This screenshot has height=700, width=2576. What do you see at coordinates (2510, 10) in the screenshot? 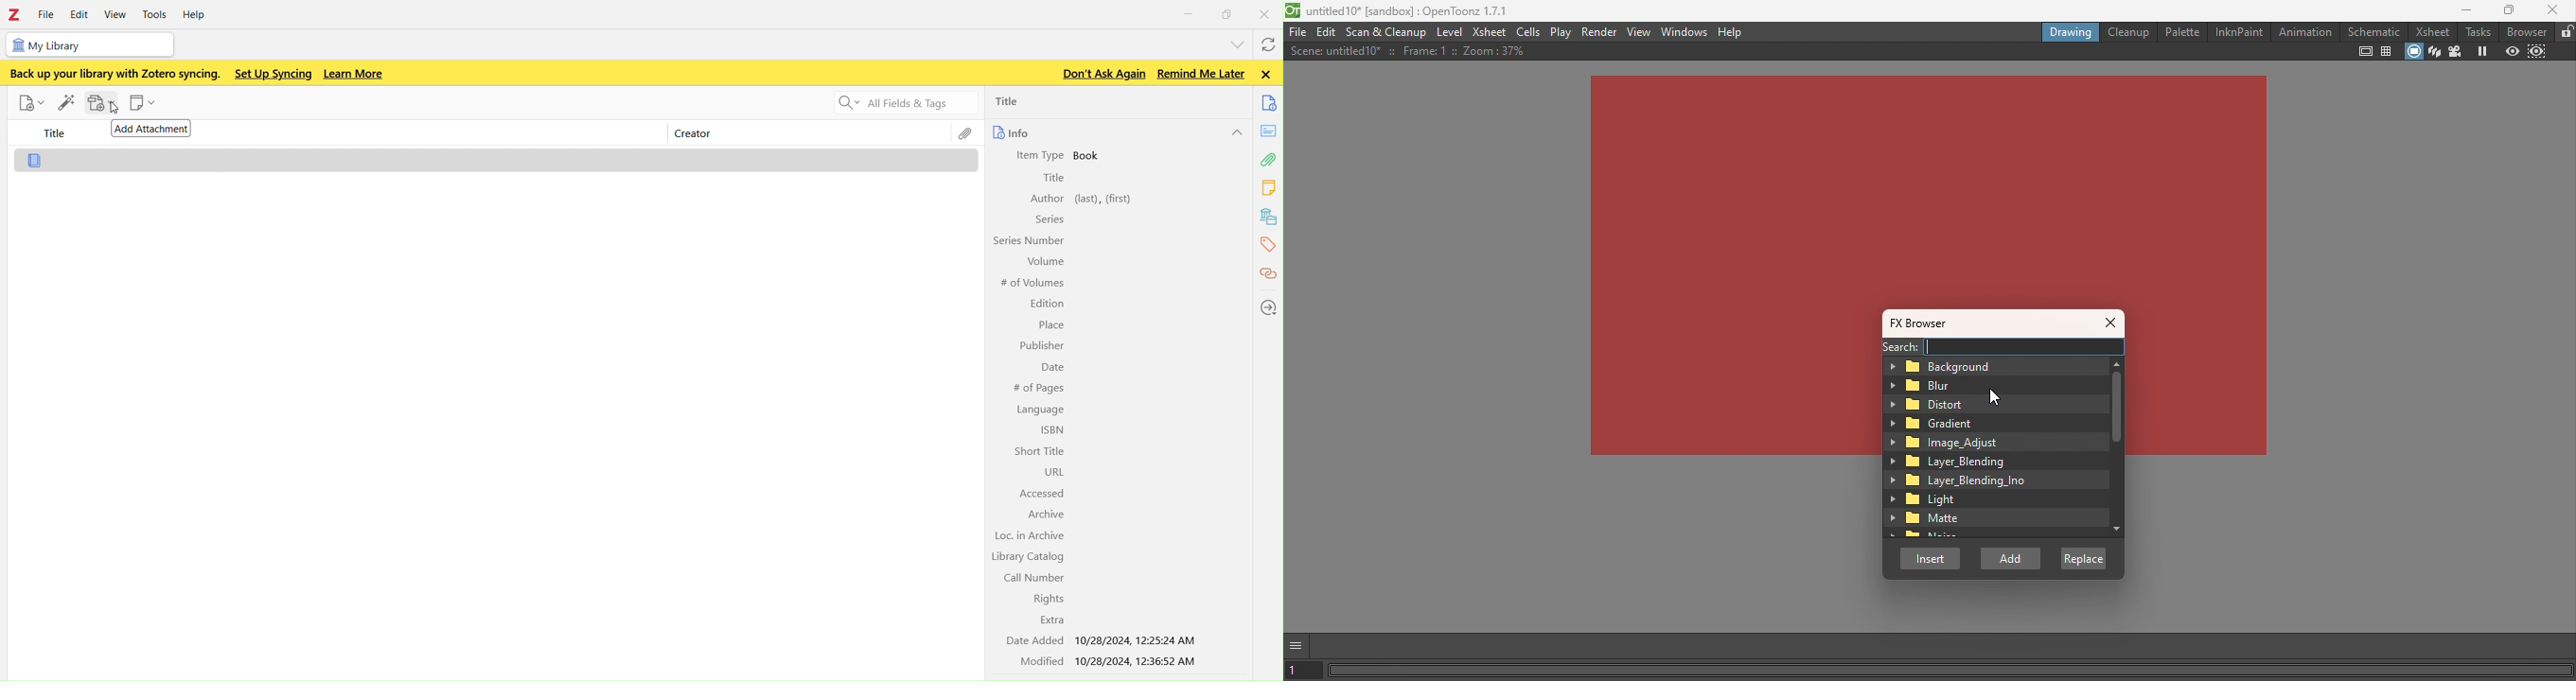
I see `Maximize` at bounding box center [2510, 10].